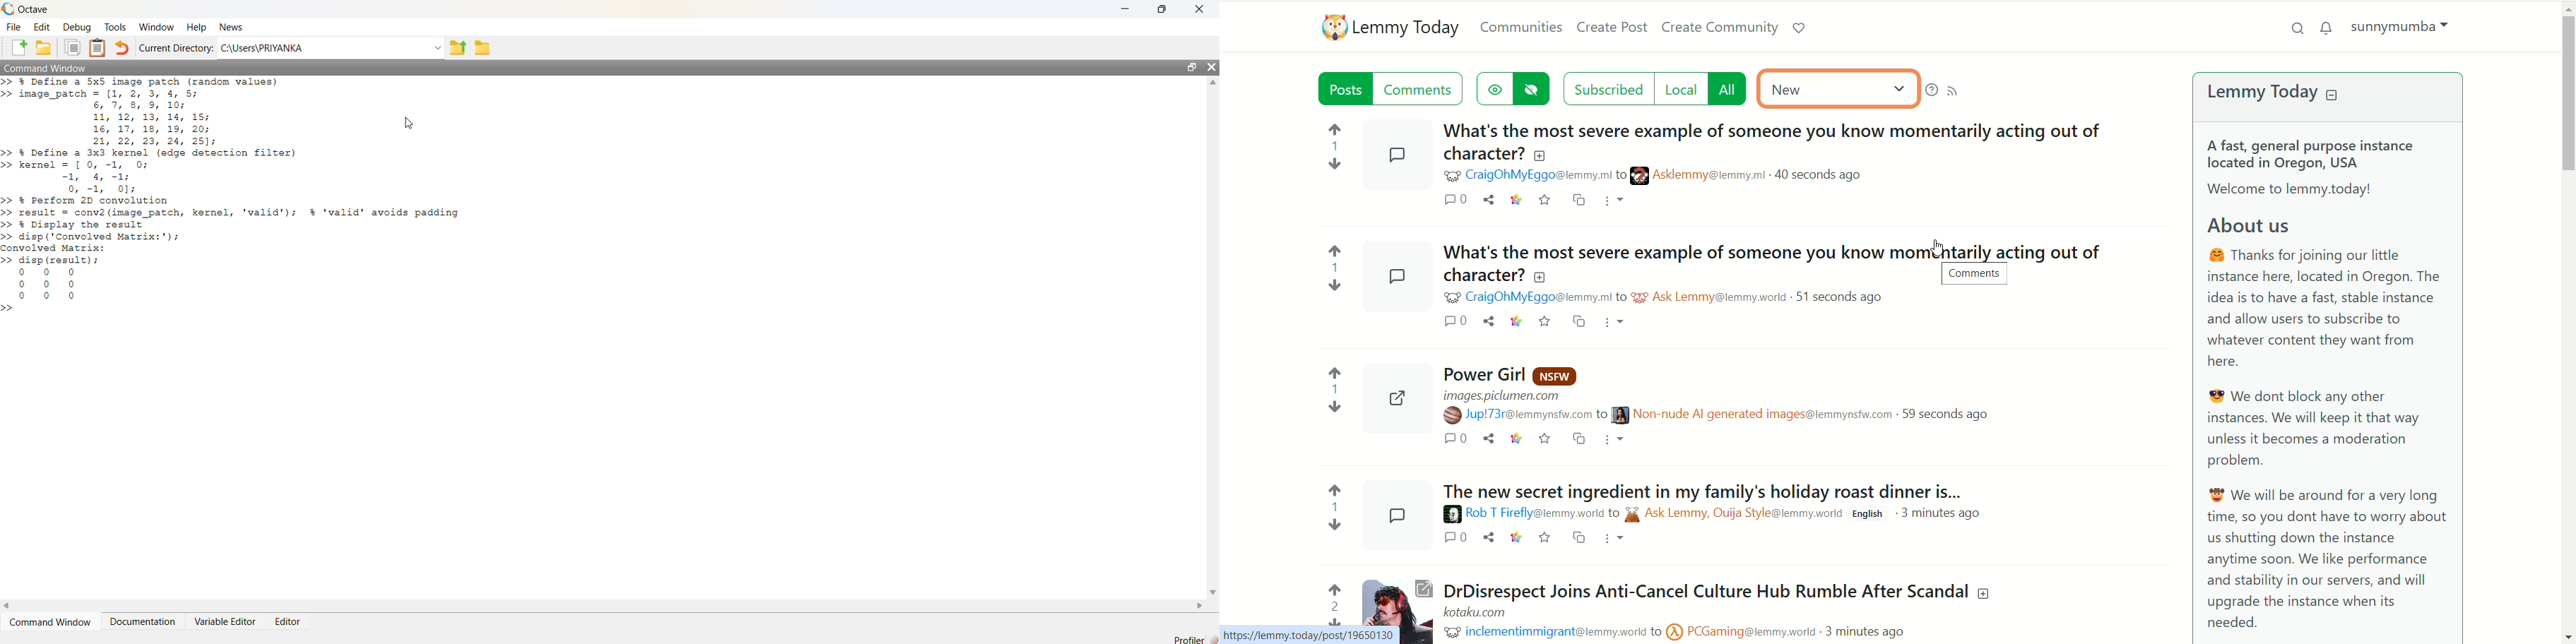  I want to click on Close, so click(1200, 11).